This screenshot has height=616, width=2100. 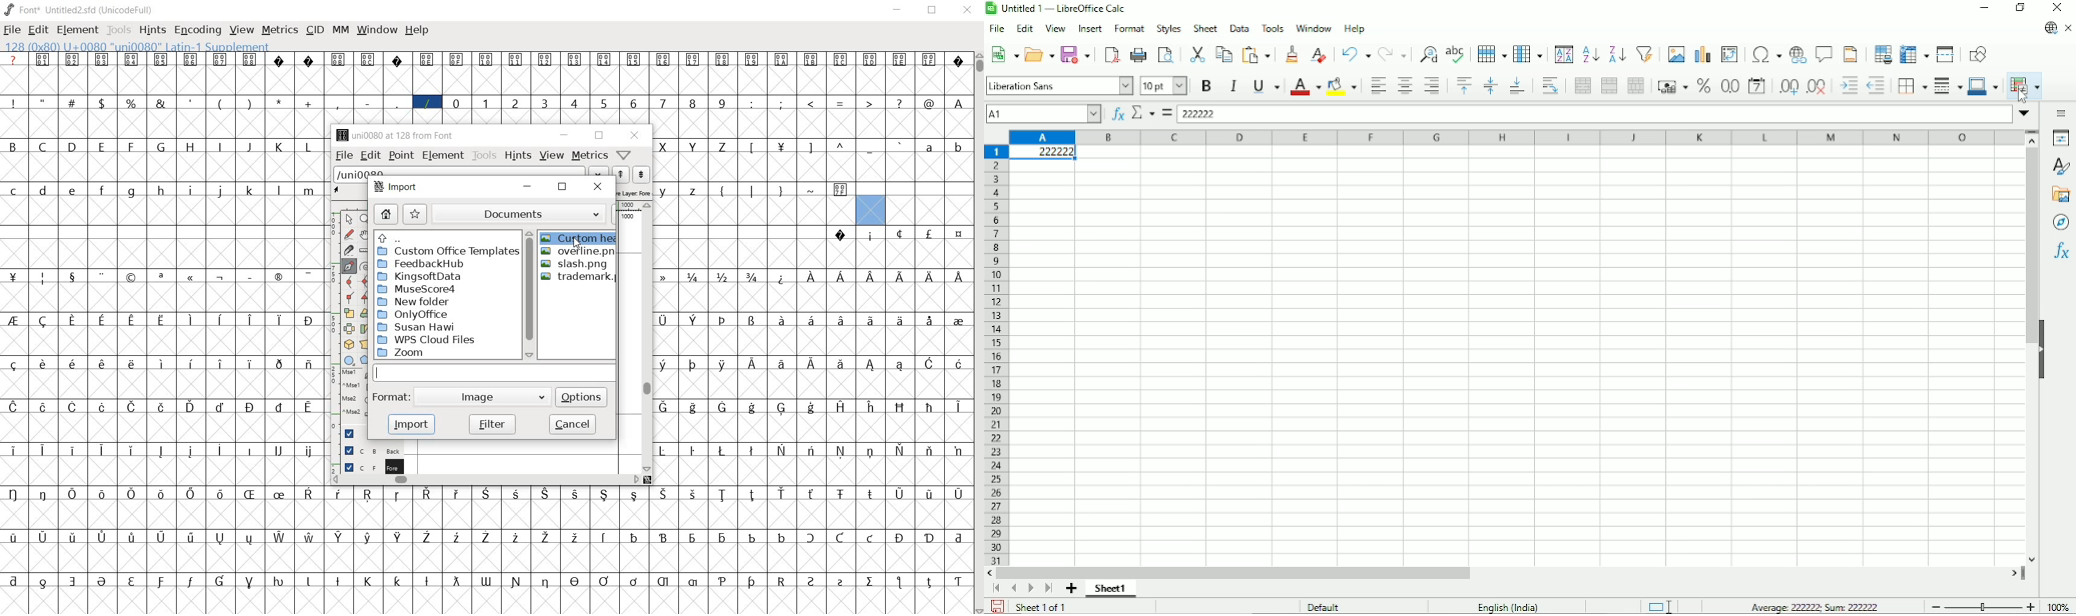 I want to click on edit, so click(x=369, y=155).